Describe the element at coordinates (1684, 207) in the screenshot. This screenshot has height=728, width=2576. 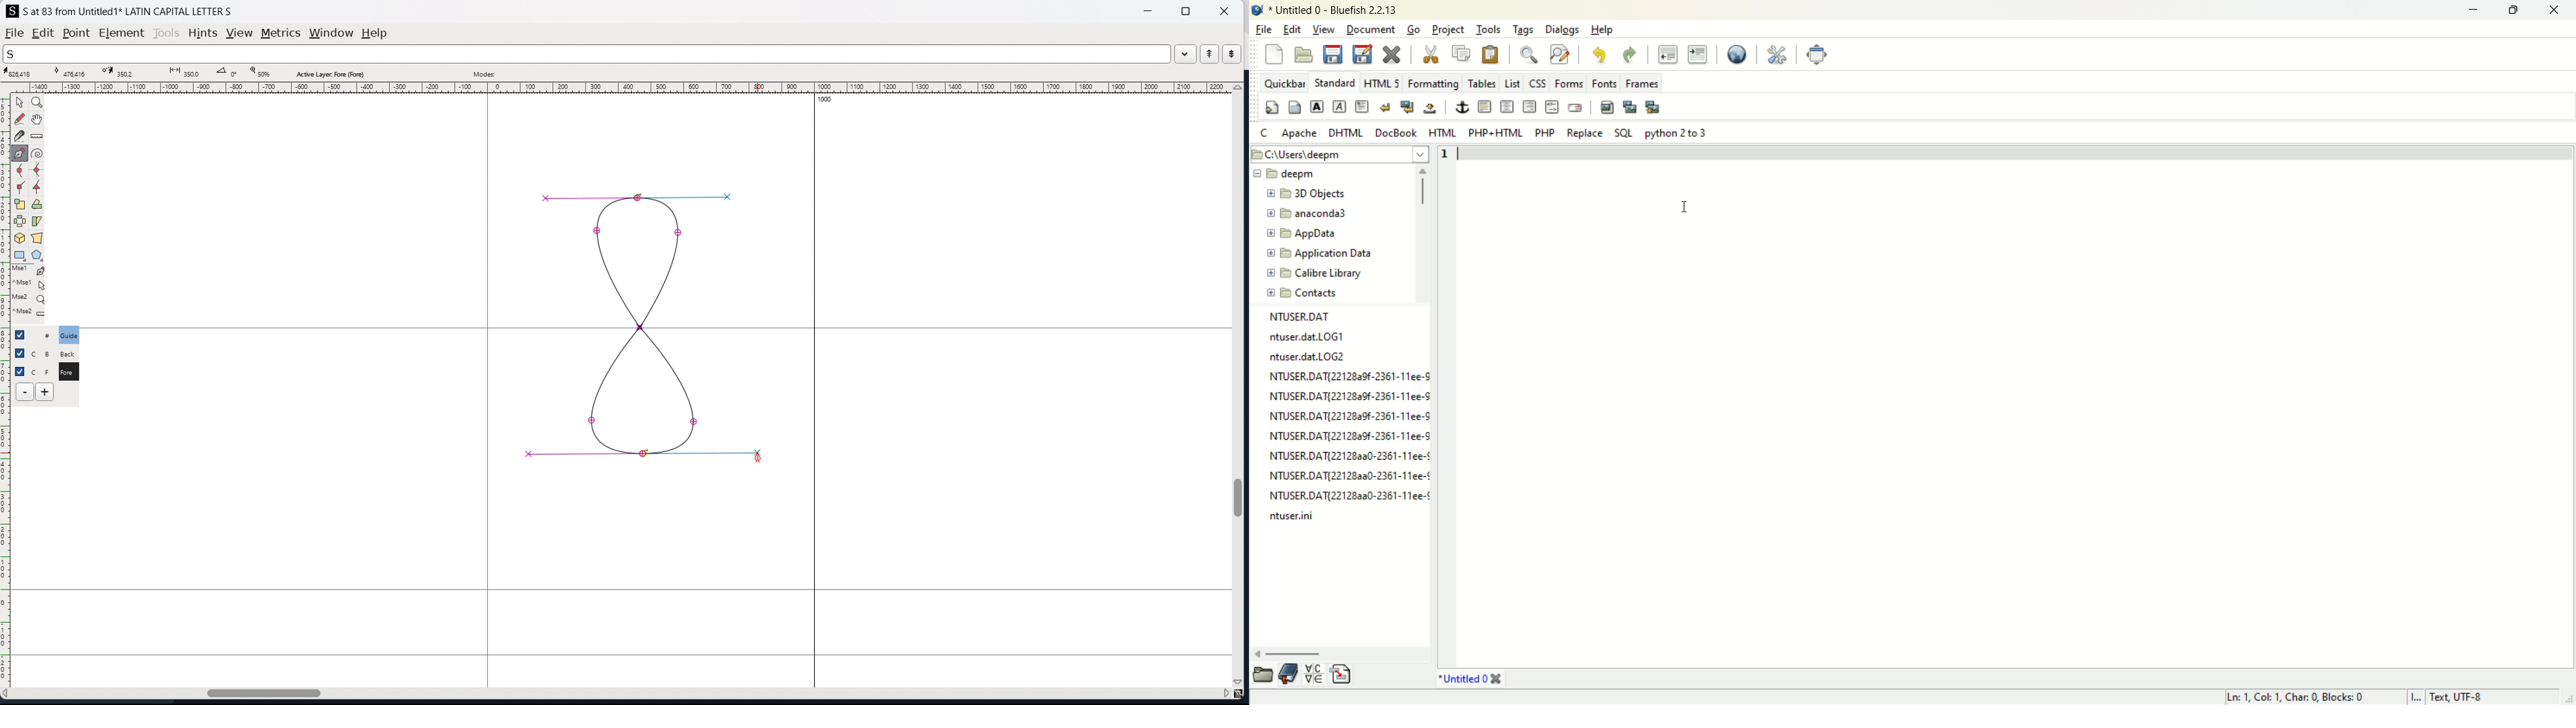
I see `cursor` at that location.